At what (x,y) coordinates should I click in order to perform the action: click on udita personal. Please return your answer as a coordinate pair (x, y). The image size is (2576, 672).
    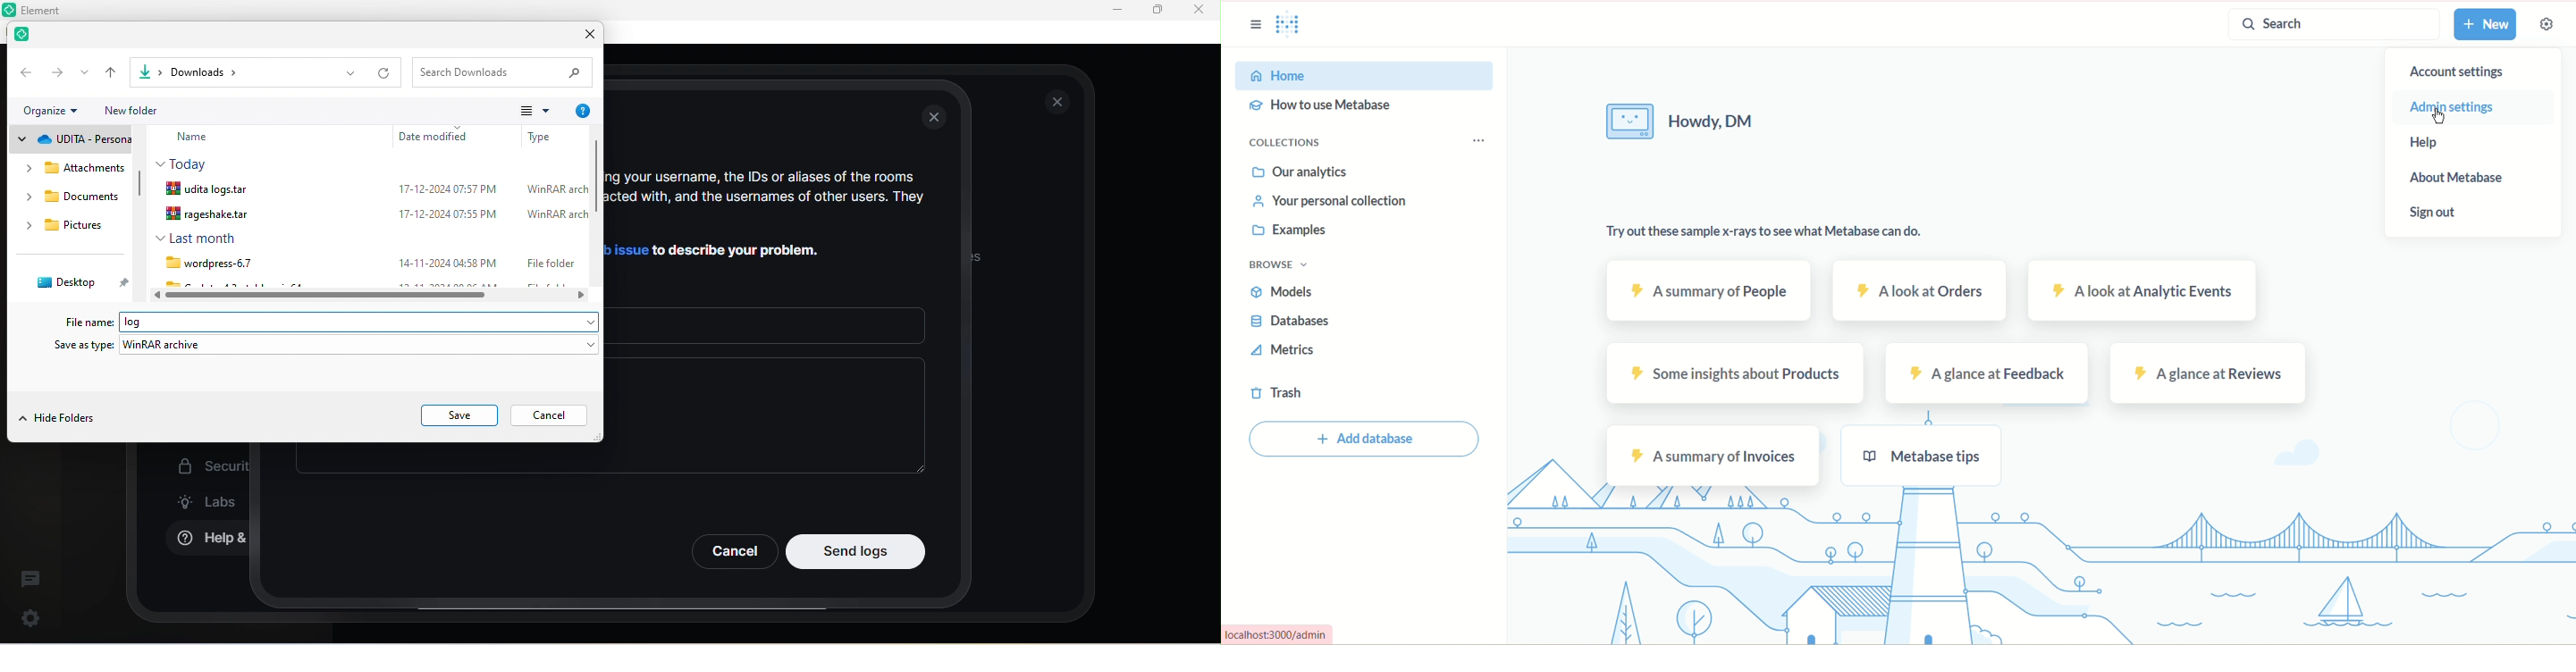
    Looking at the image, I should click on (71, 140).